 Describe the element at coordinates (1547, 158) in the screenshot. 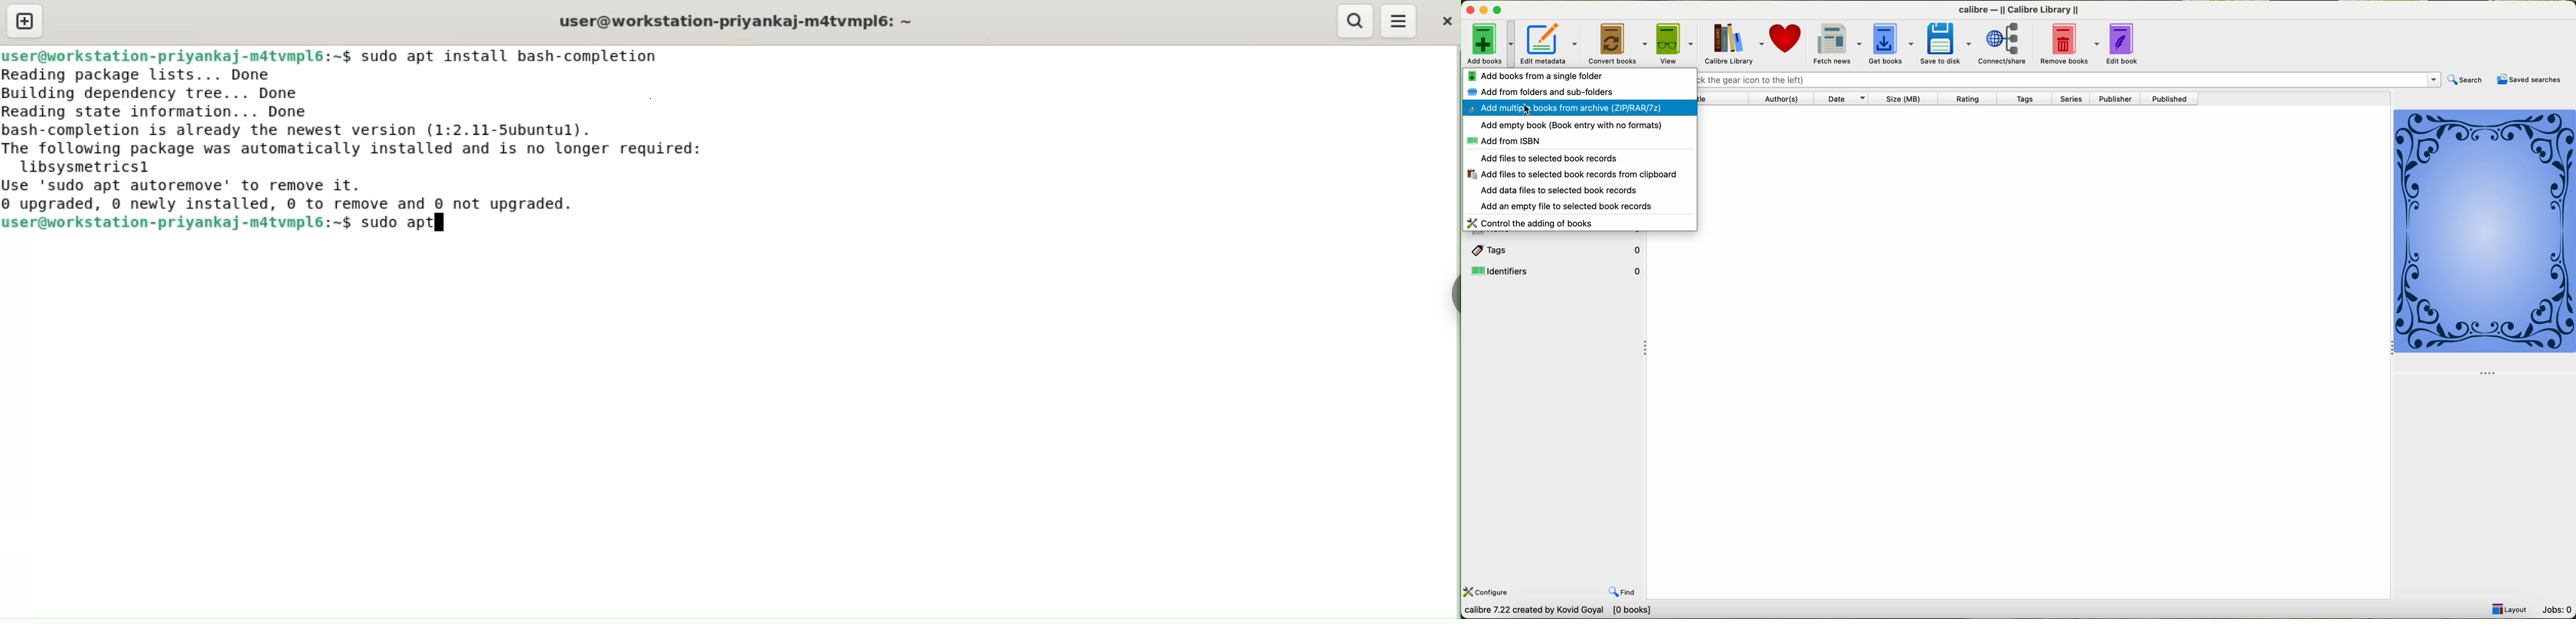

I see `add files to` at that location.